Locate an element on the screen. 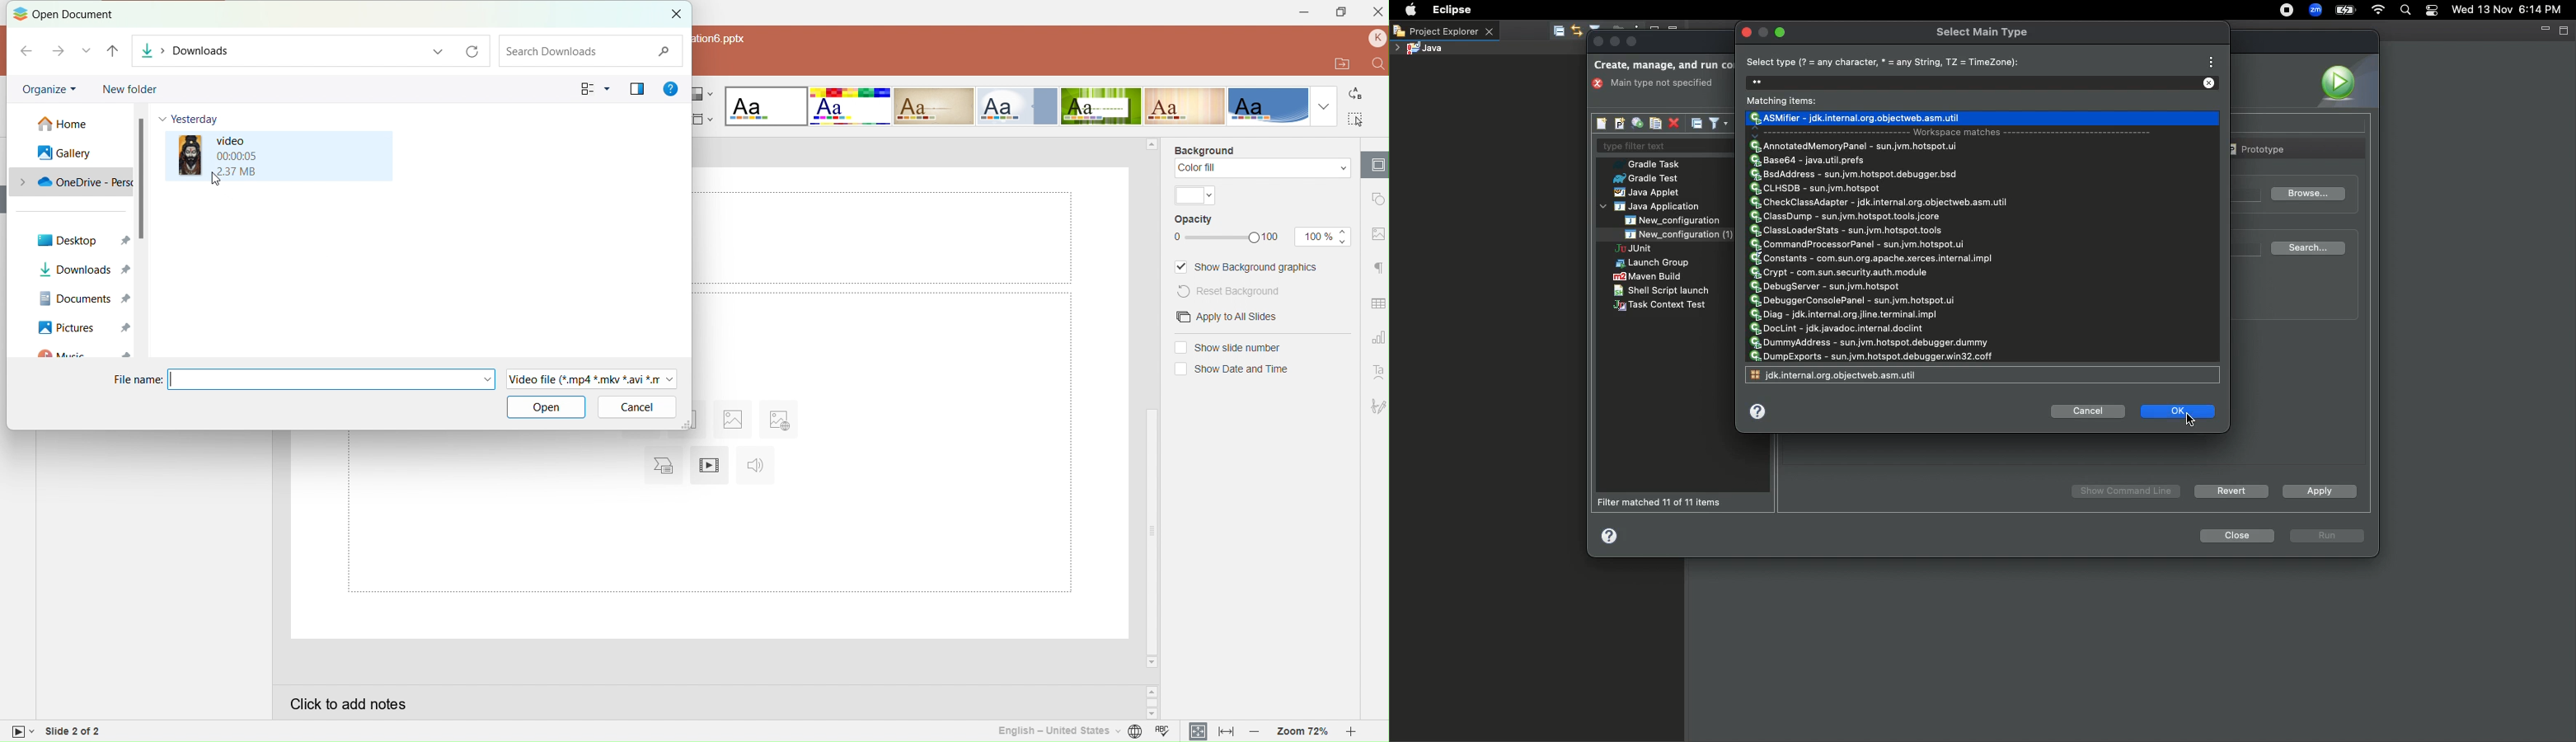 This screenshot has height=756, width=2576. Set text language is located at coordinates (1055, 731).